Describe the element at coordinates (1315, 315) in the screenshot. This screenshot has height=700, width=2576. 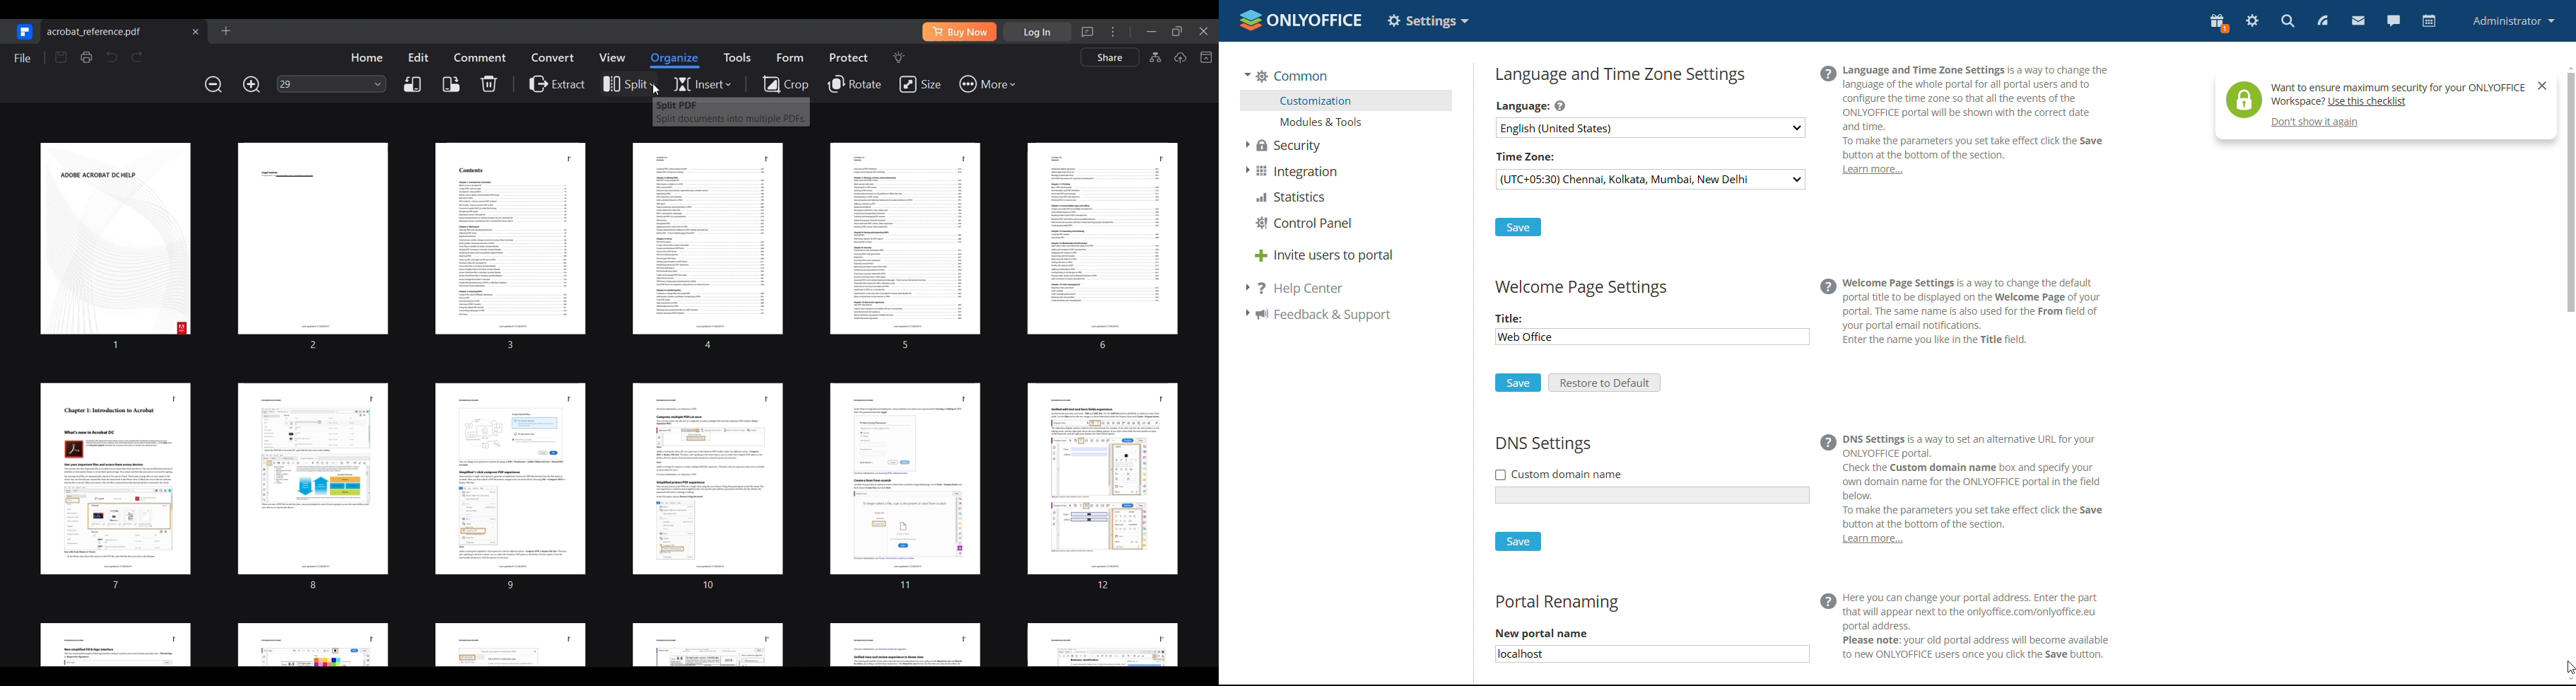
I see `feedback support` at that location.